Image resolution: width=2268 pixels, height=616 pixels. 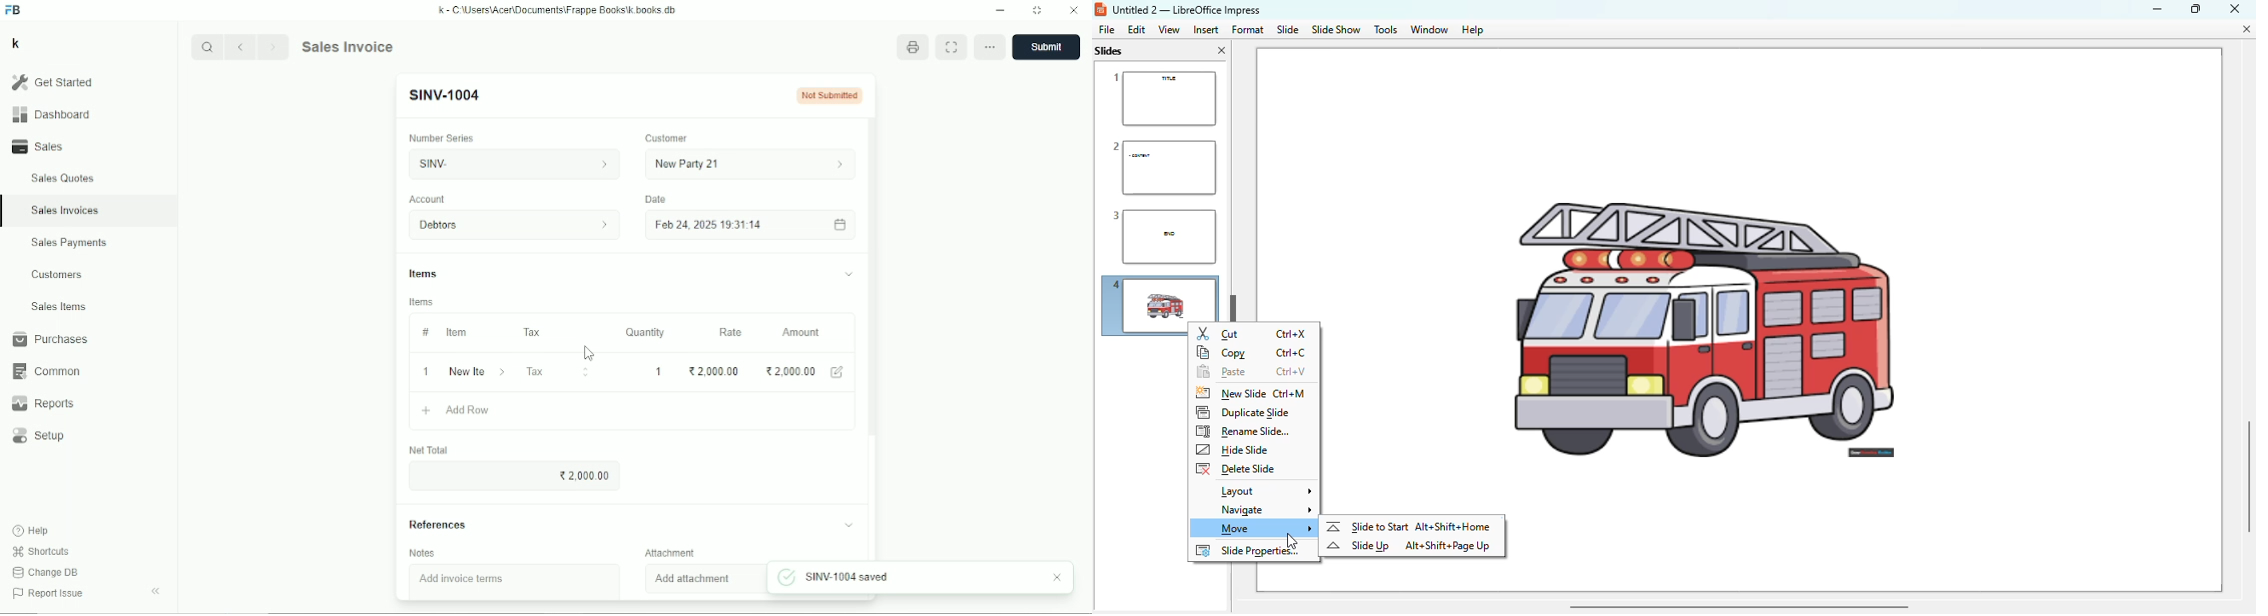 I want to click on cut, so click(x=1219, y=333).